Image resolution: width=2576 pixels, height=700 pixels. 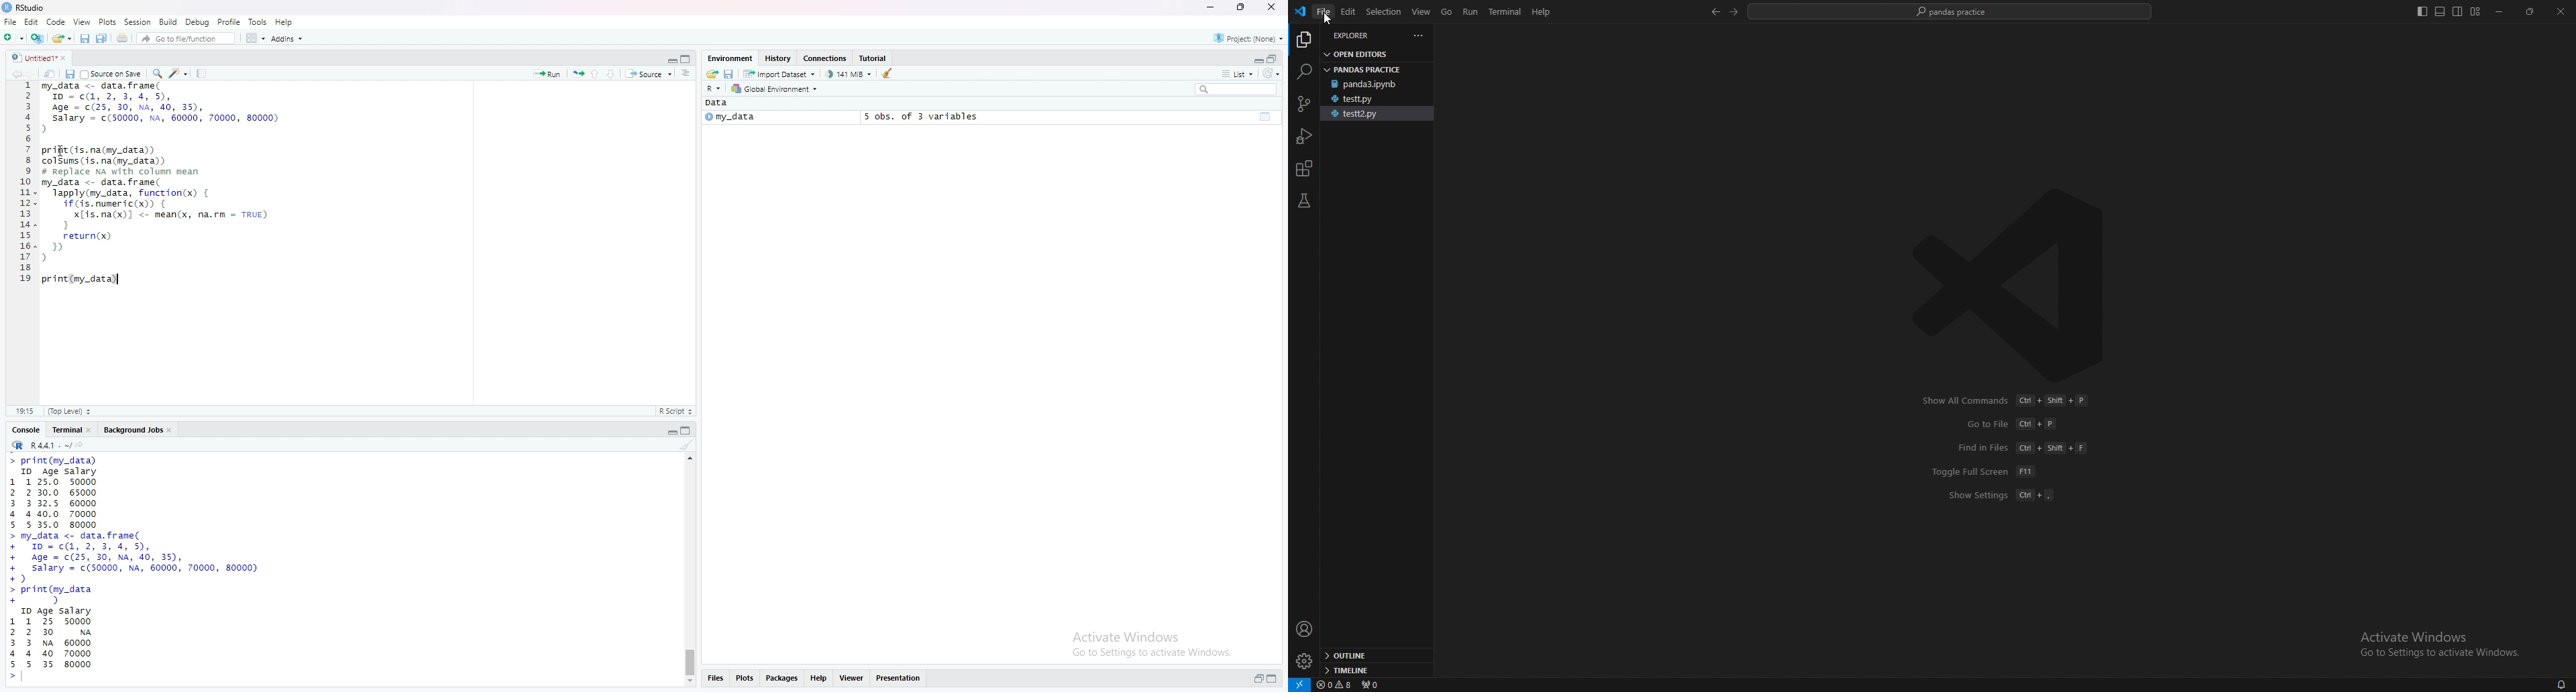 I want to click on clear object from the workspace, so click(x=888, y=73).